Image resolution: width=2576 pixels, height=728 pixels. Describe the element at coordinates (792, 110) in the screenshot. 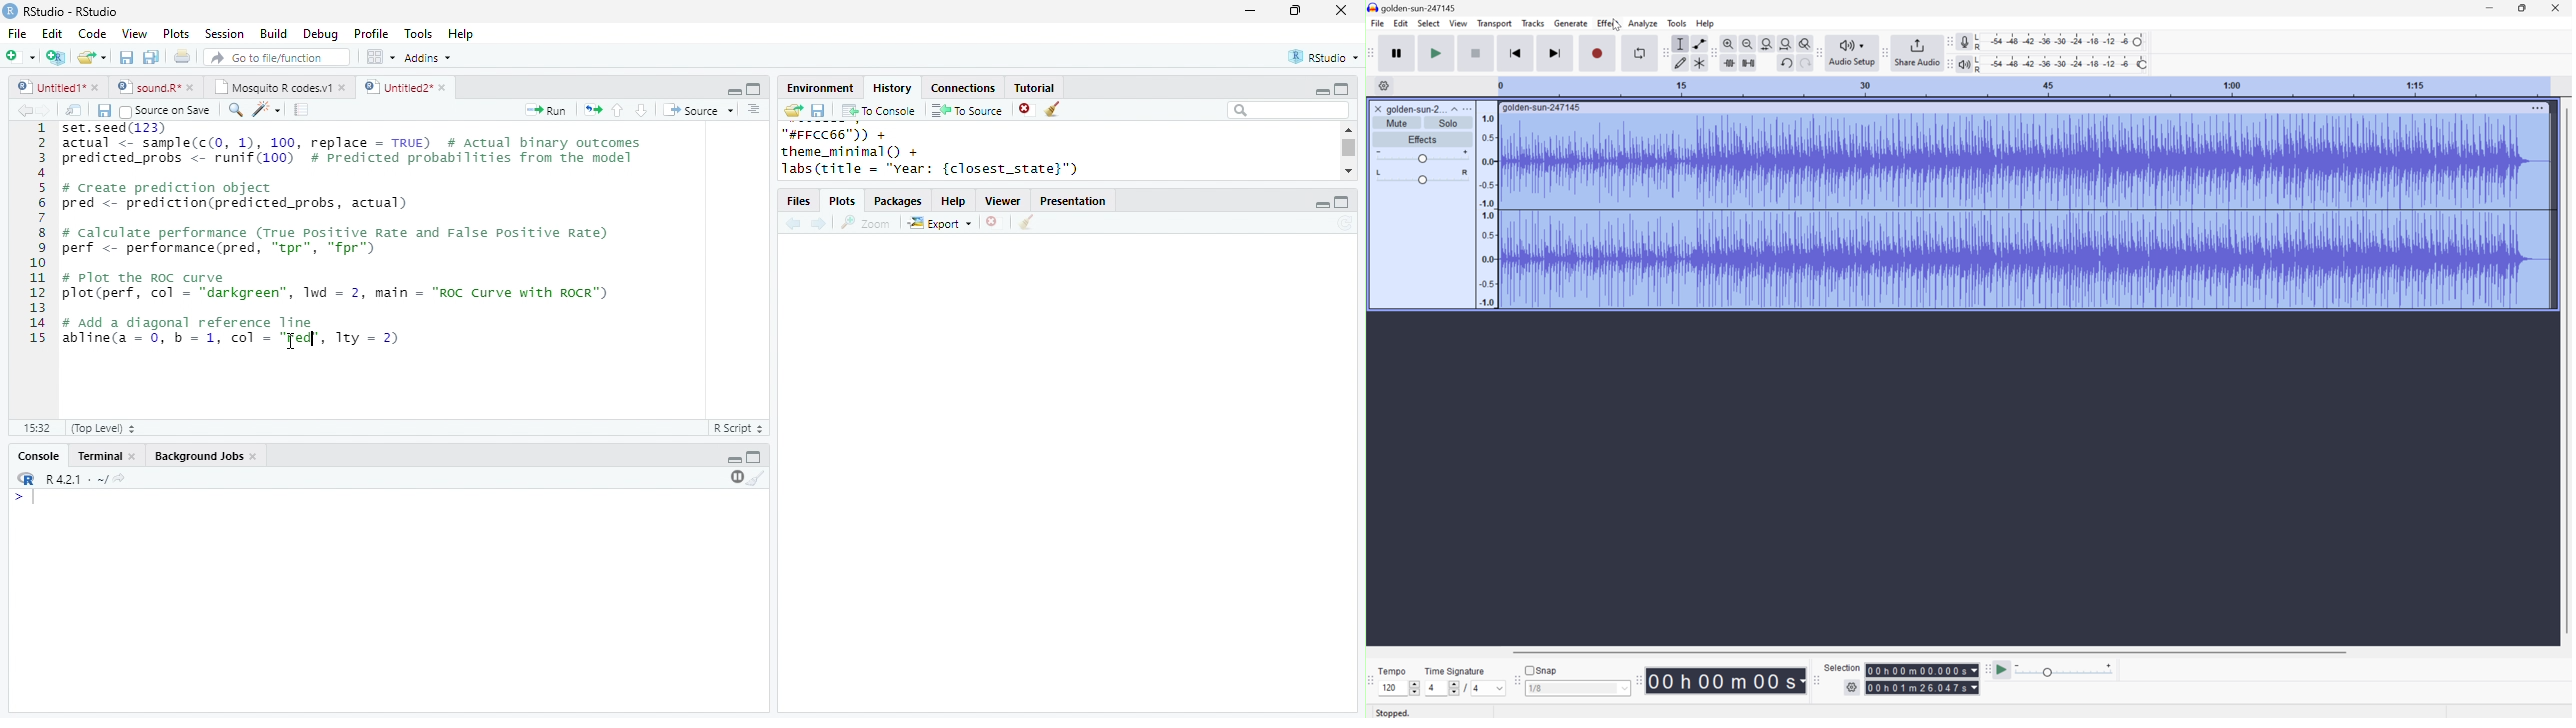

I see `open folder` at that location.